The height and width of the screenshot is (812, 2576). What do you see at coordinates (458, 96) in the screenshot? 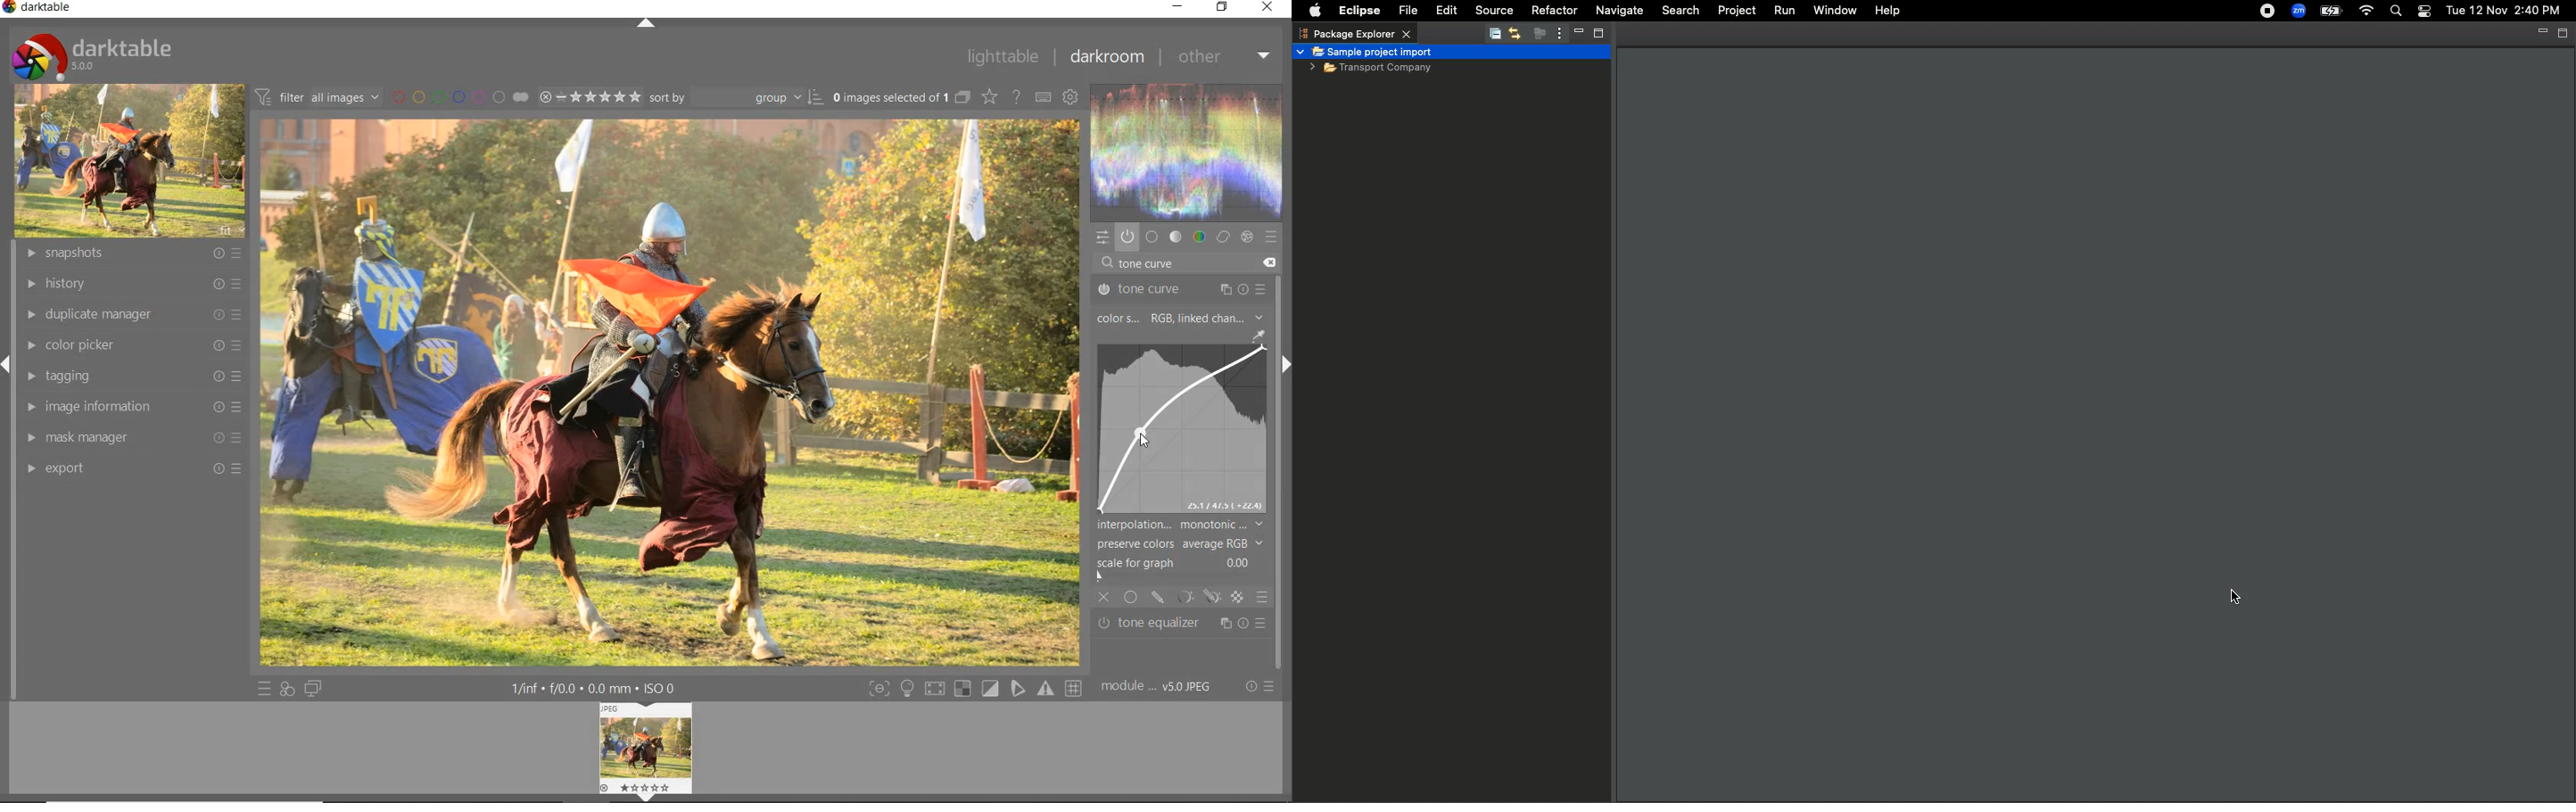
I see `filter by image color label` at bounding box center [458, 96].